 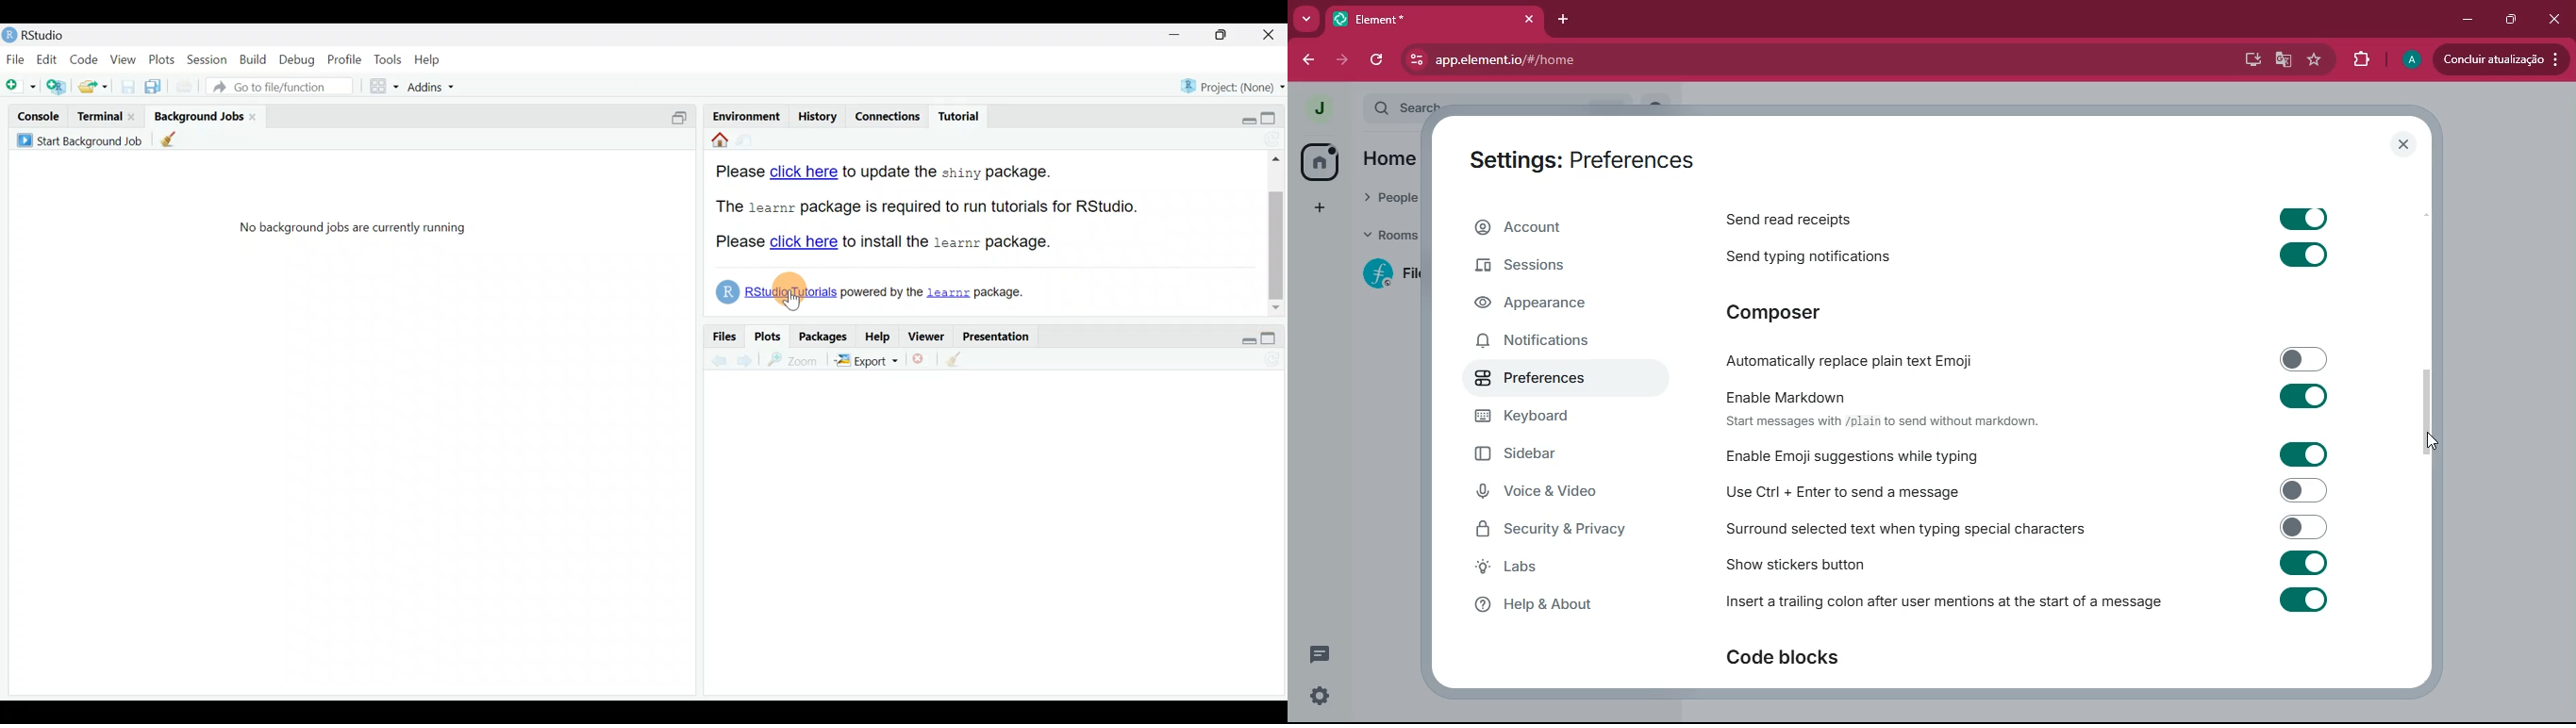 What do you see at coordinates (1898, 423) in the screenshot?
I see `‘Start messages with /plain to send without markdown.` at bounding box center [1898, 423].